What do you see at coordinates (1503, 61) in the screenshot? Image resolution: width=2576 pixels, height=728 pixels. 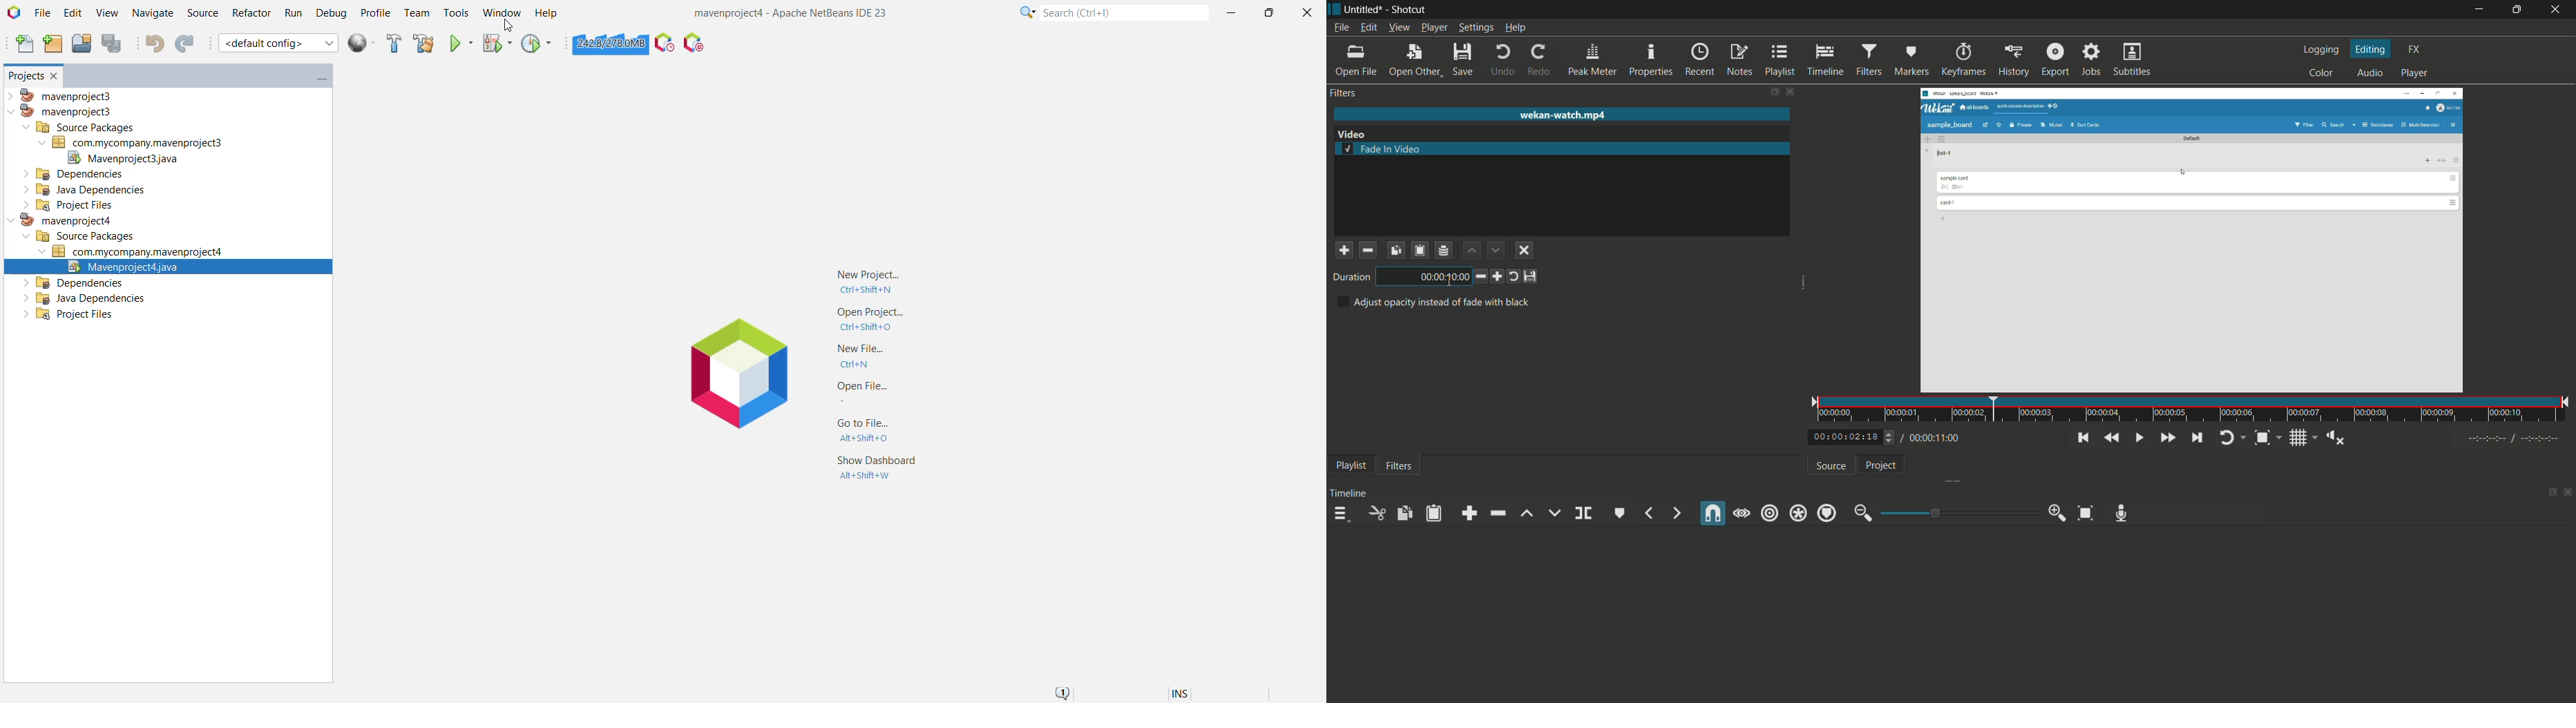 I see `undo` at bounding box center [1503, 61].